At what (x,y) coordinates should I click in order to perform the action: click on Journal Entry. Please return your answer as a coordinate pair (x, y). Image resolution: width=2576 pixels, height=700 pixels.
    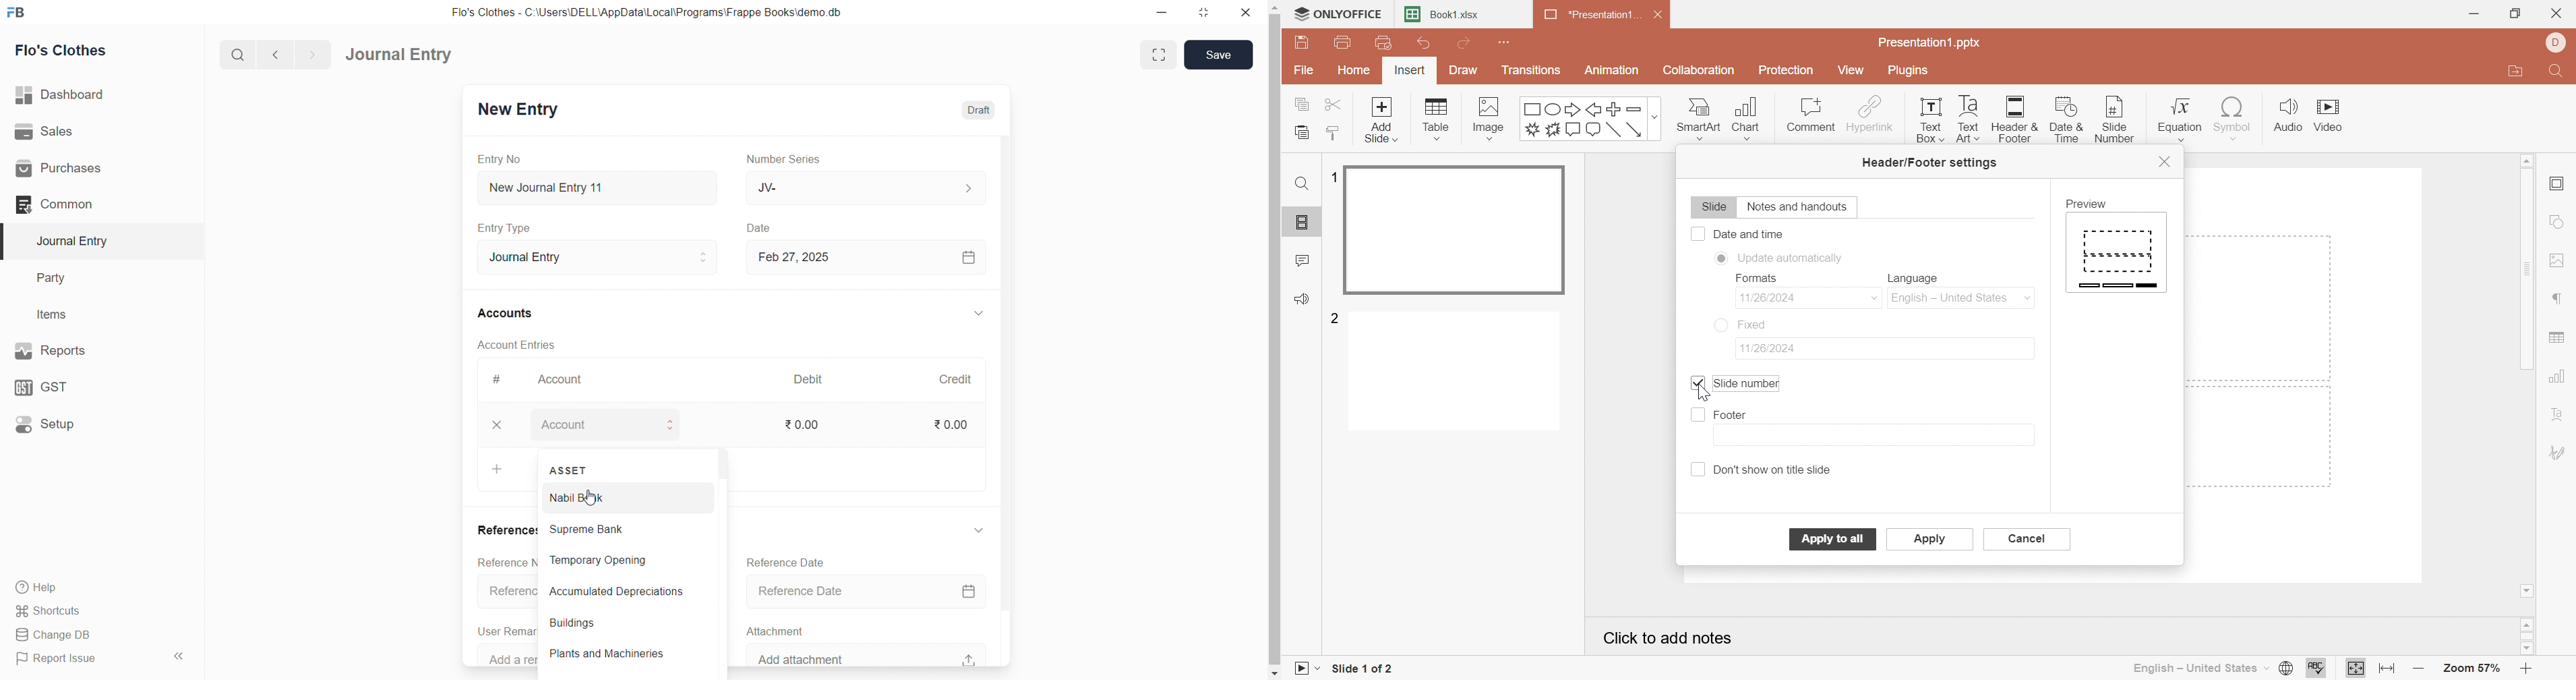
    Looking at the image, I should click on (76, 241).